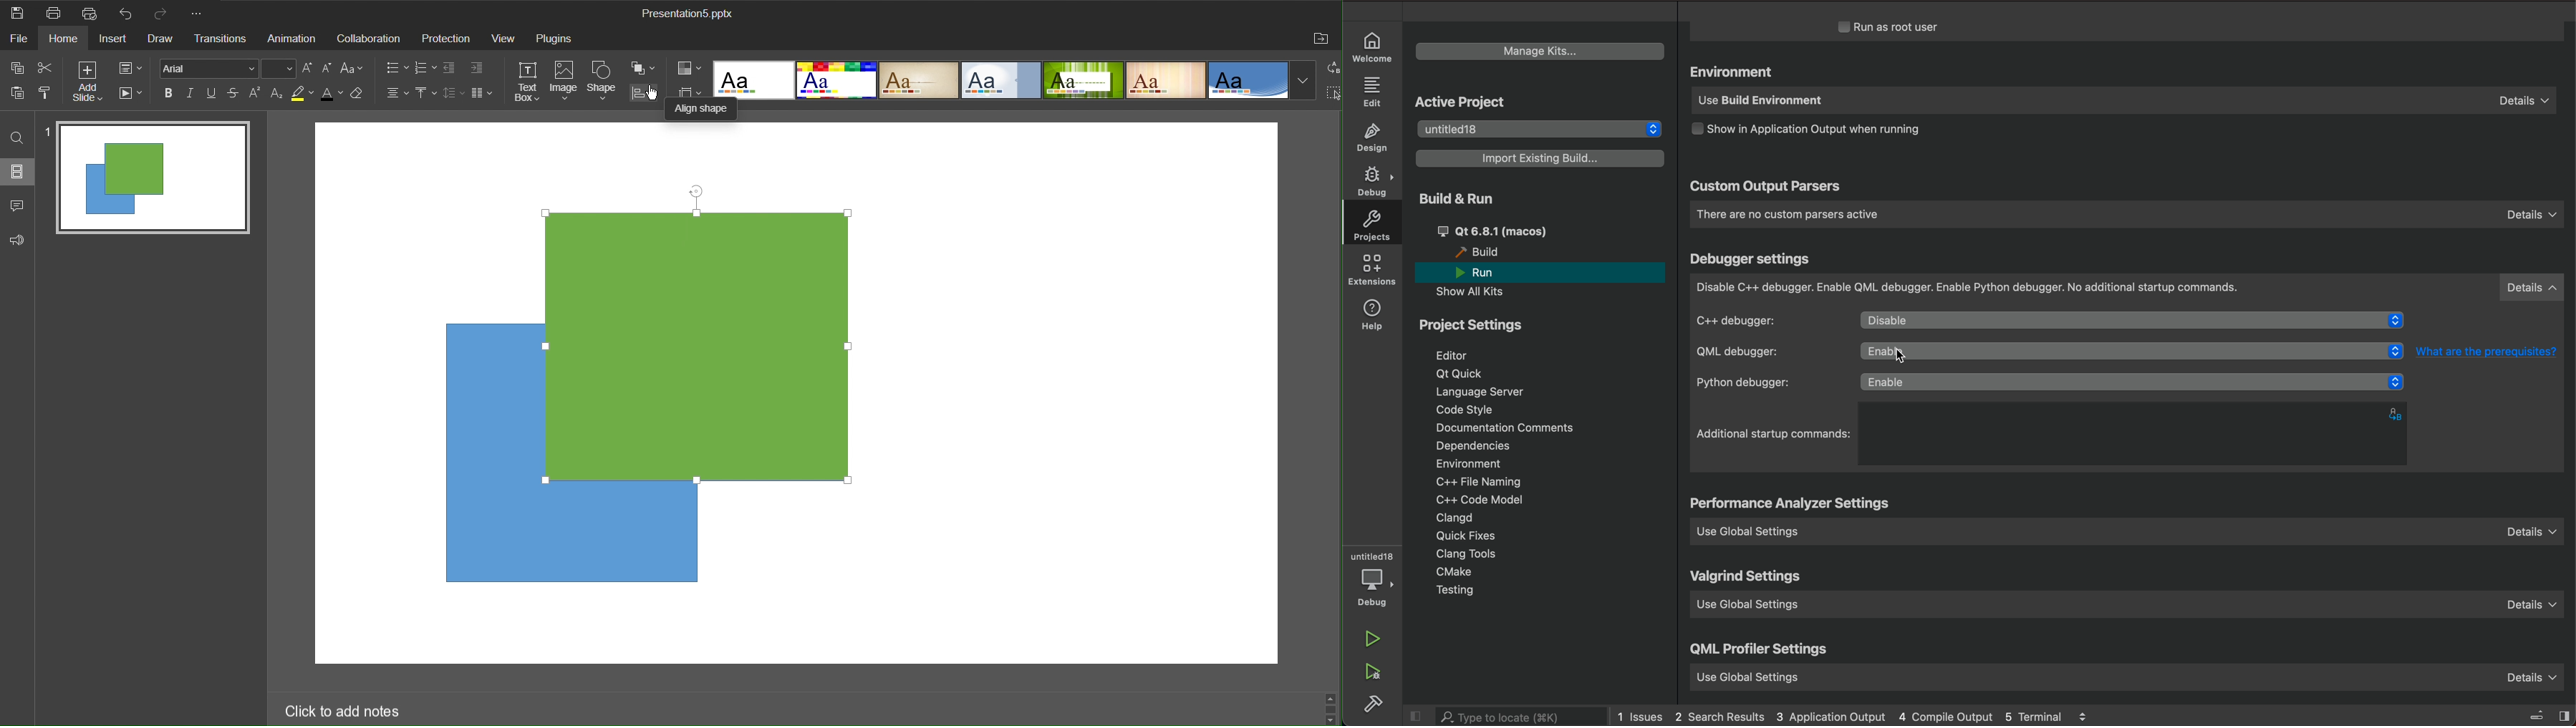 Image resolution: width=2576 pixels, height=728 pixels. What do you see at coordinates (455, 95) in the screenshot?
I see `Line Spacing` at bounding box center [455, 95].